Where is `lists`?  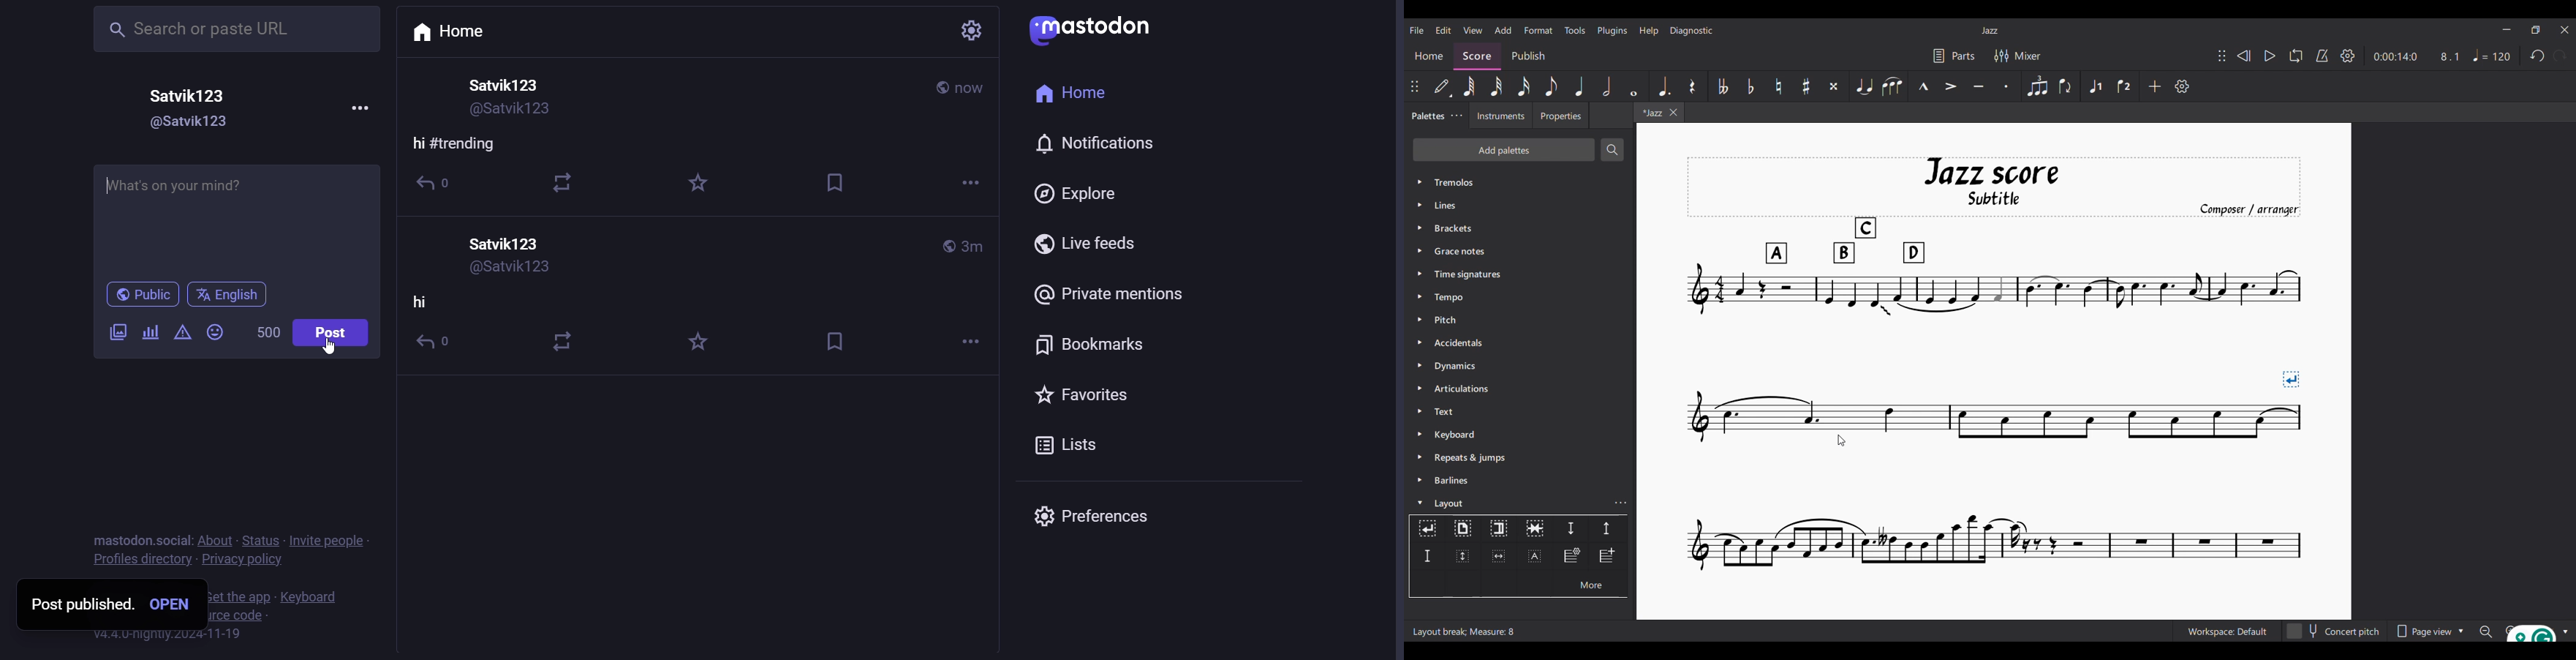 lists is located at coordinates (1063, 449).